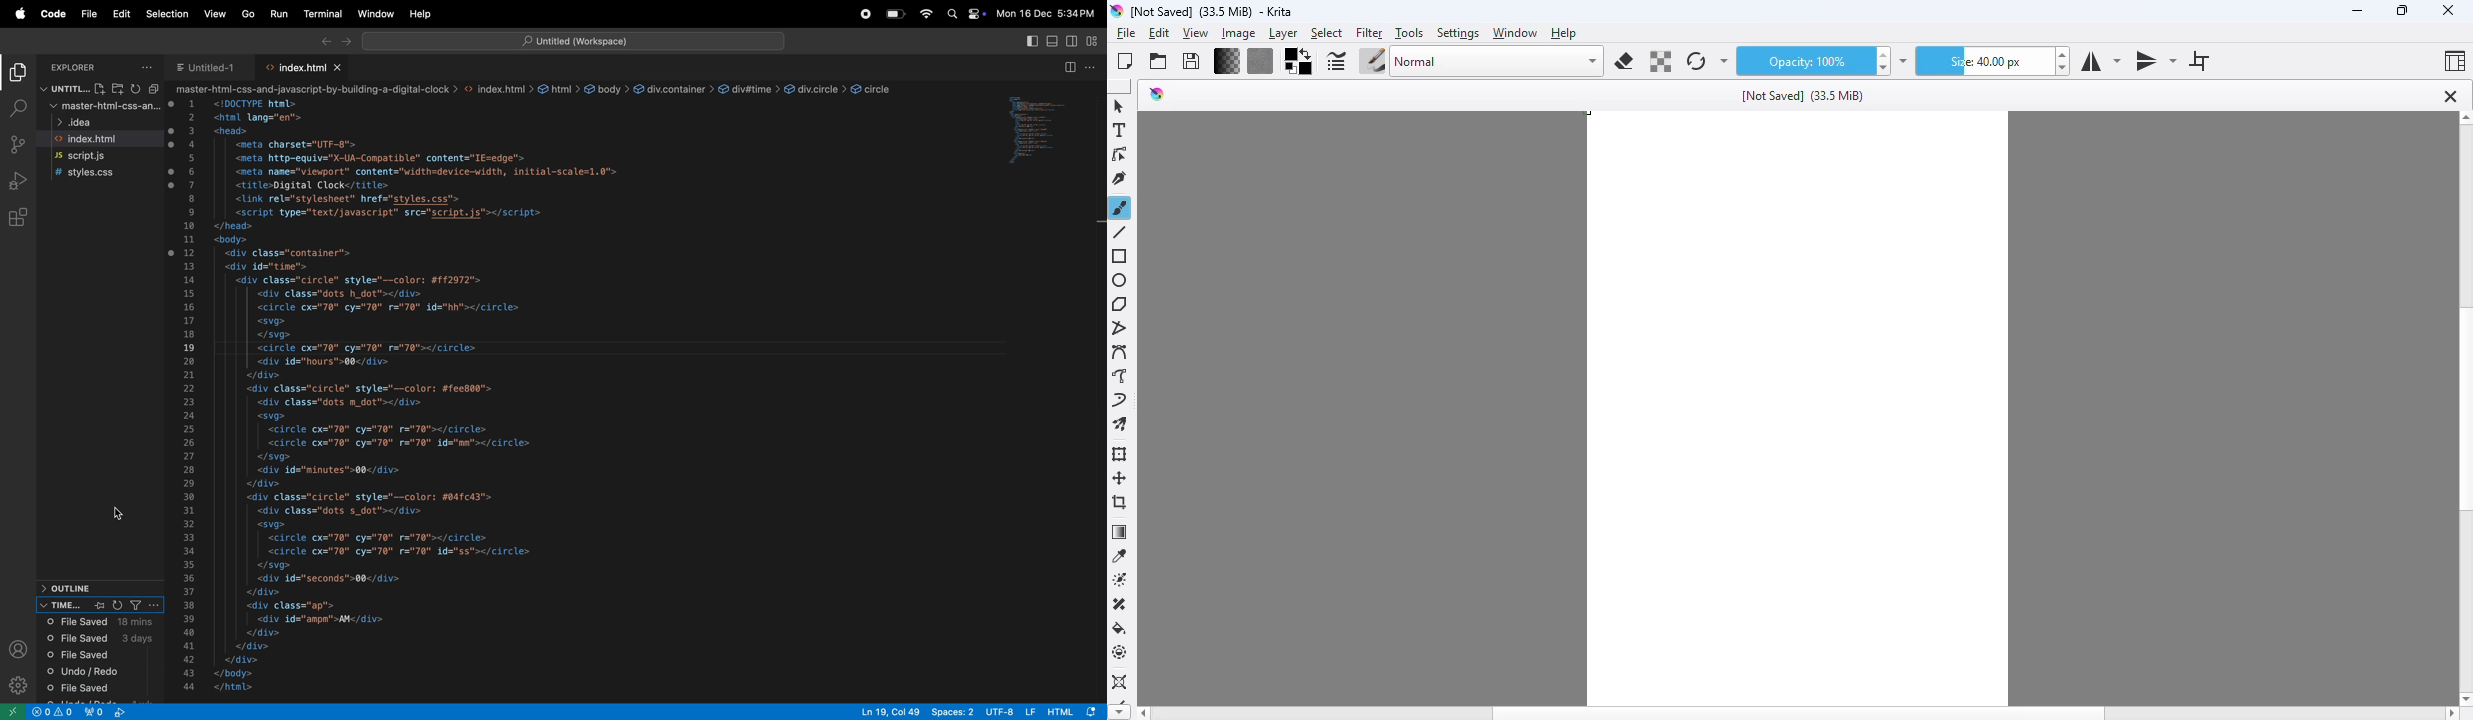  Describe the element at coordinates (134, 606) in the screenshot. I see `Filter` at that location.